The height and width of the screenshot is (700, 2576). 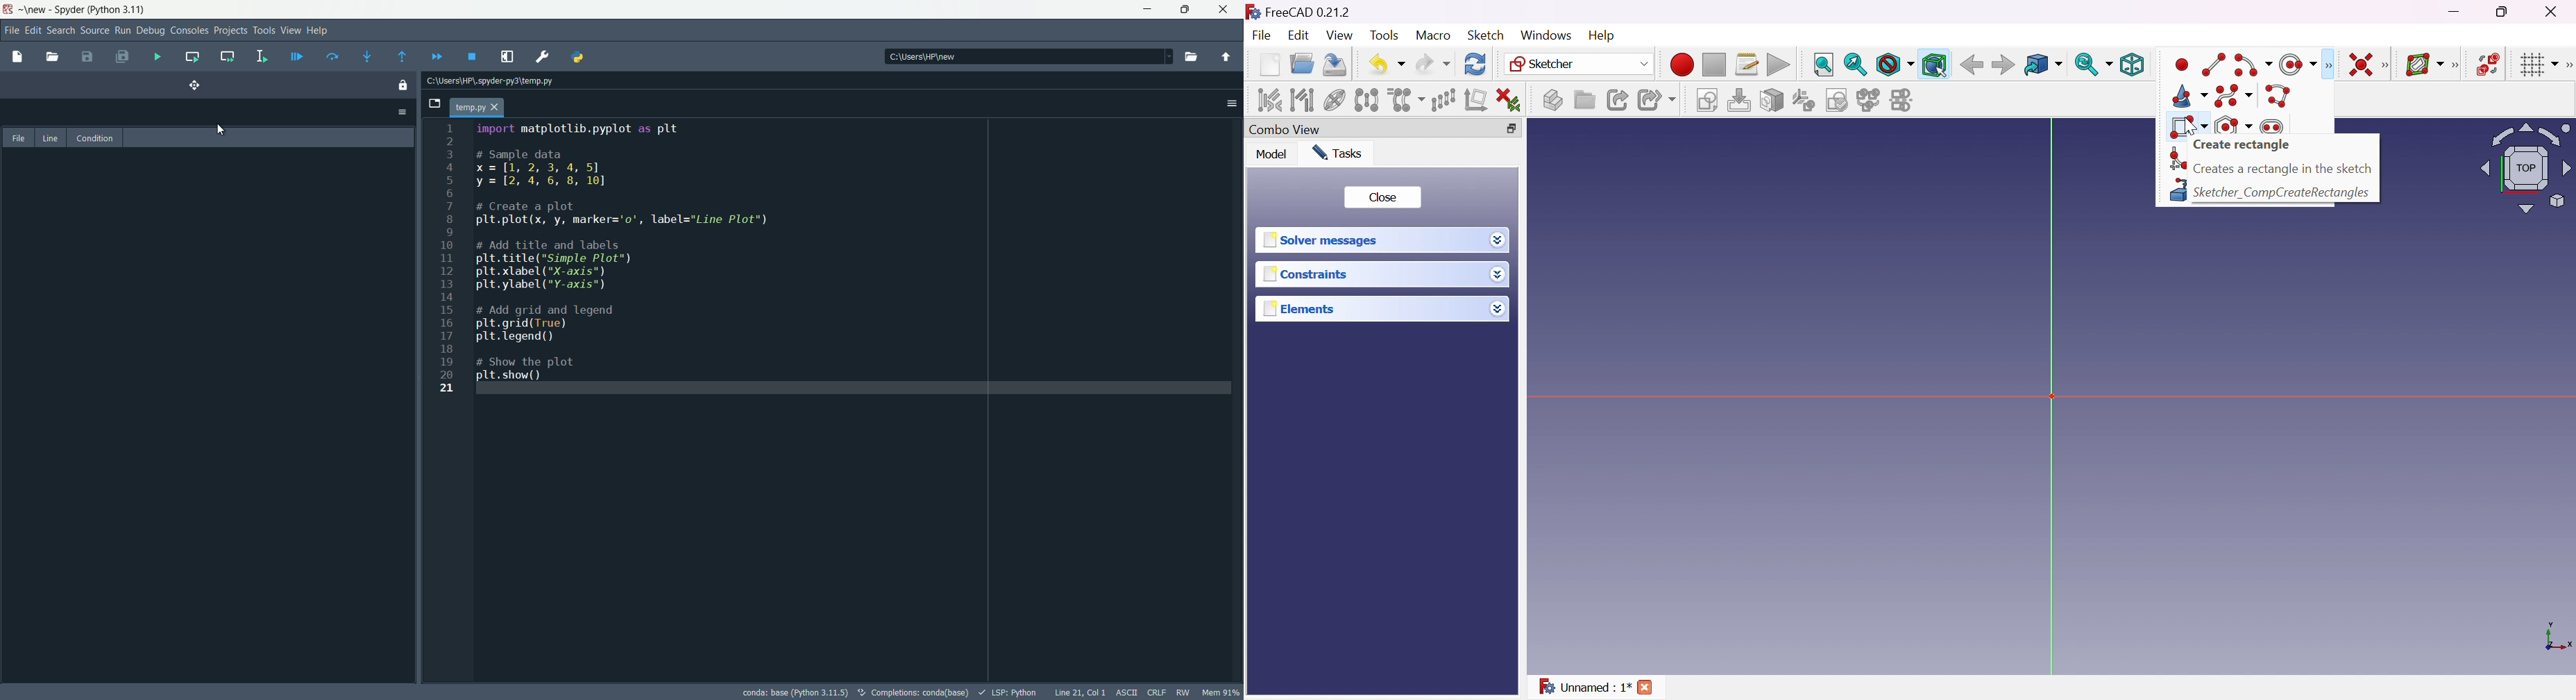 I want to click on Create conic, so click(x=2191, y=94).